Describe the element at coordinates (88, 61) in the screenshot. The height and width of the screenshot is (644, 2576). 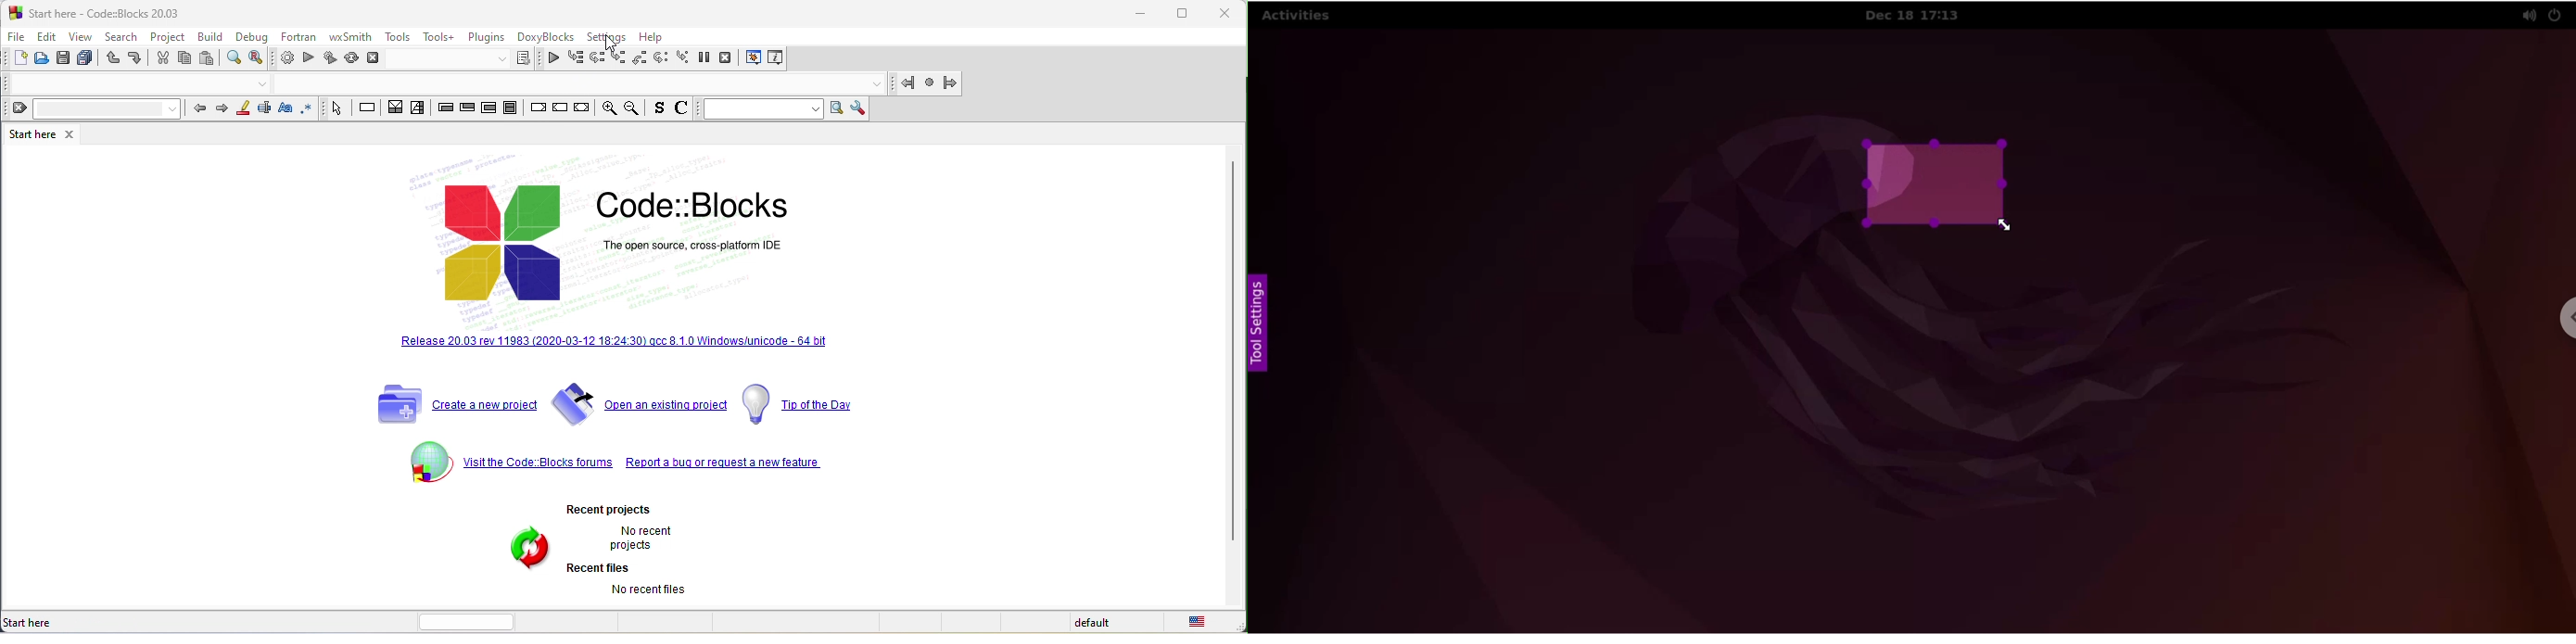
I see `save everything` at that location.